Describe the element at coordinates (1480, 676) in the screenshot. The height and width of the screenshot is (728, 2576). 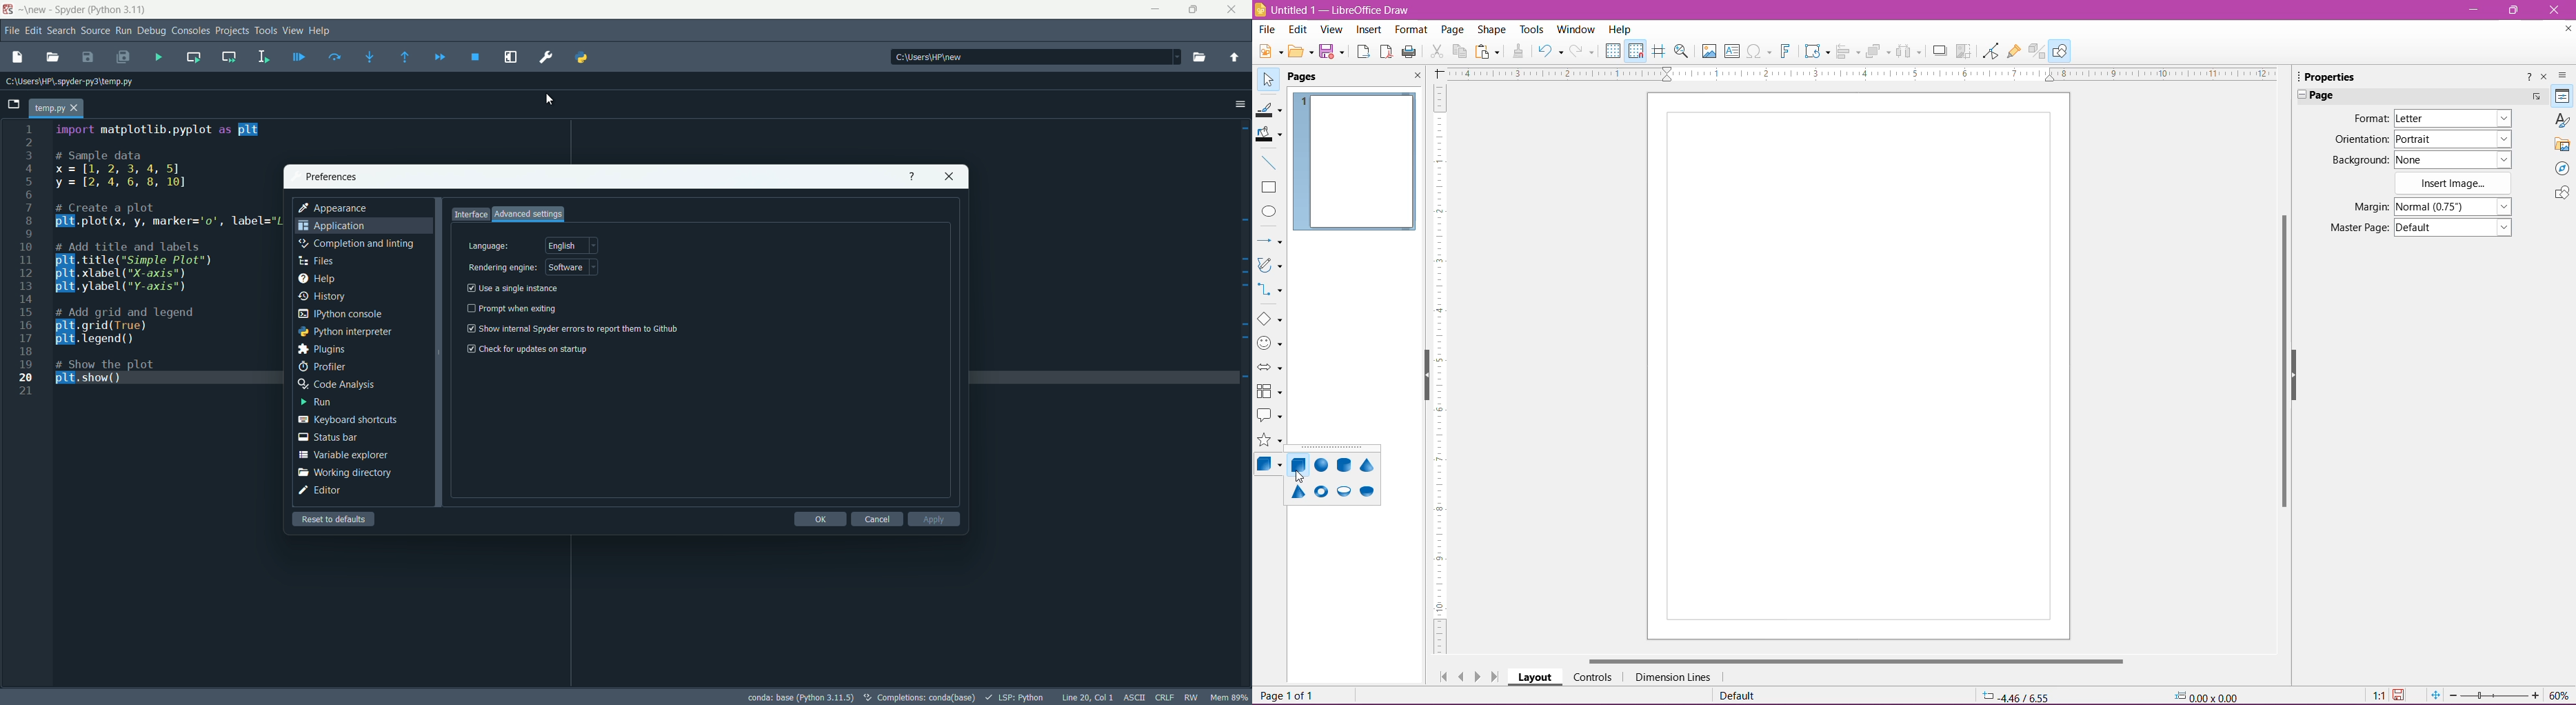
I see `Scroll to next page` at that location.